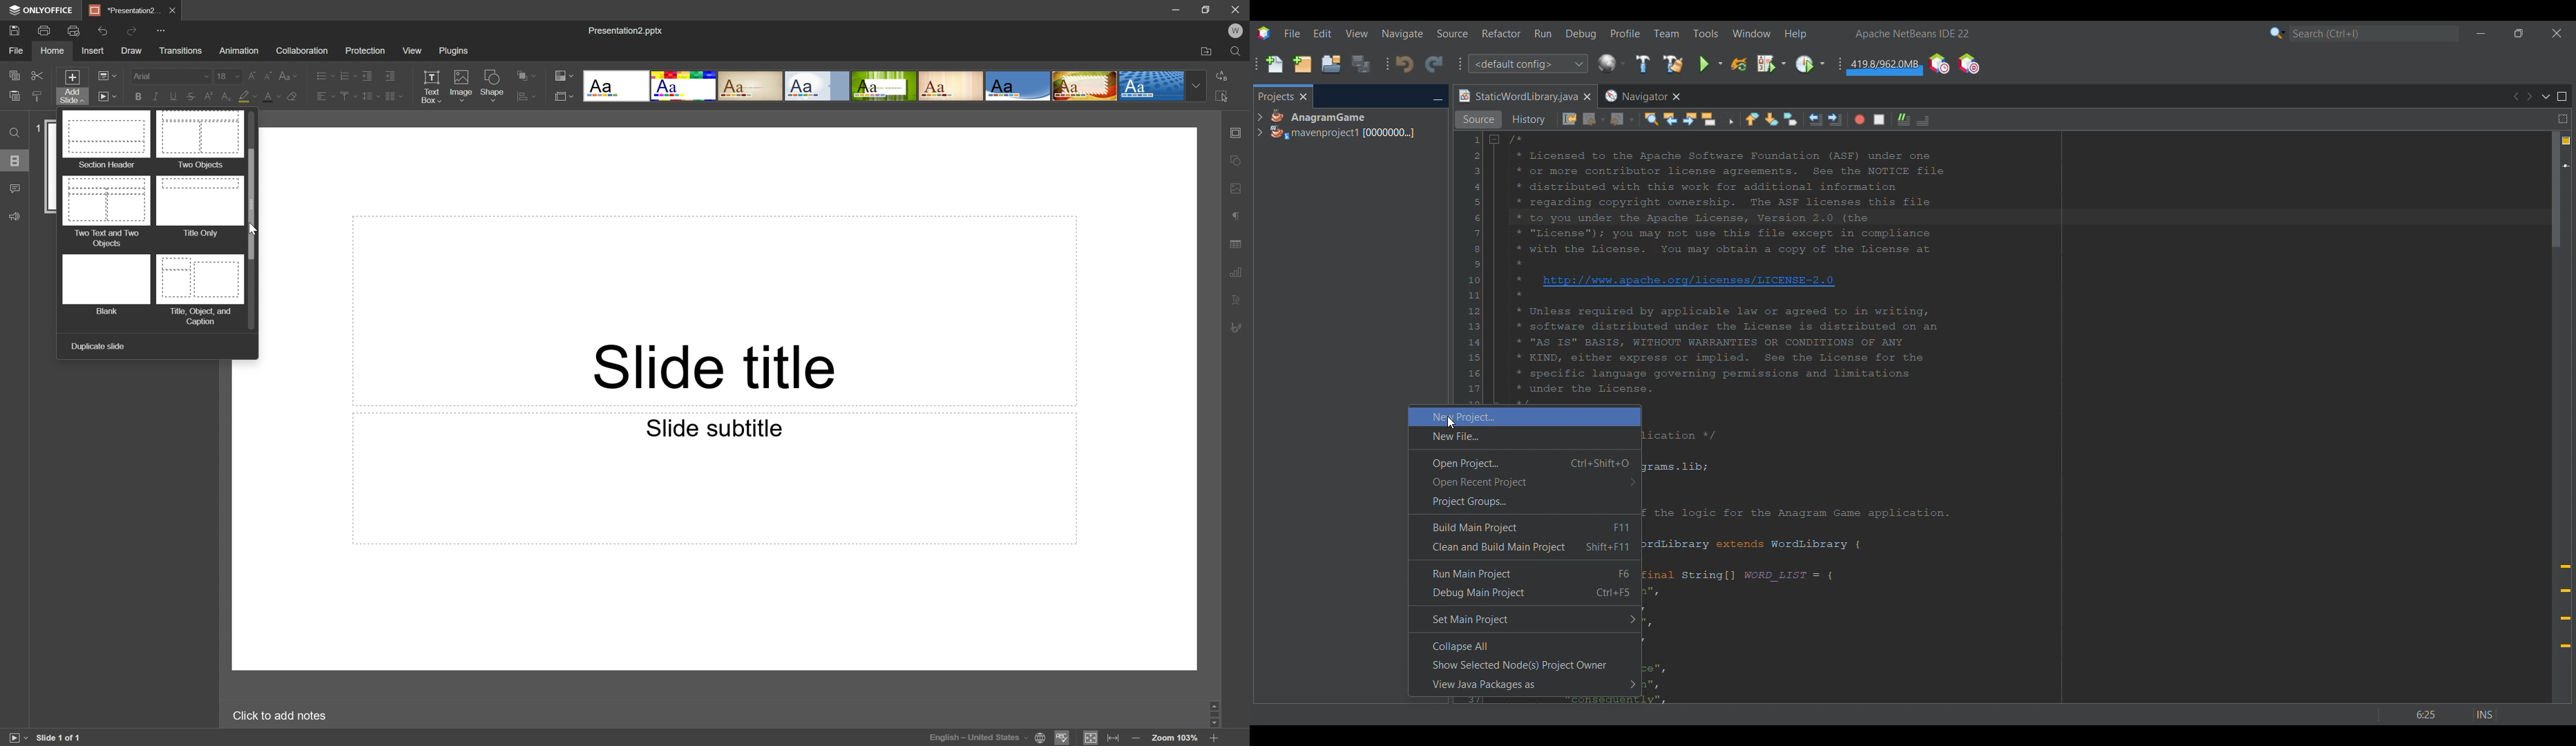  Describe the element at coordinates (1453, 33) in the screenshot. I see `Source menu` at that location.